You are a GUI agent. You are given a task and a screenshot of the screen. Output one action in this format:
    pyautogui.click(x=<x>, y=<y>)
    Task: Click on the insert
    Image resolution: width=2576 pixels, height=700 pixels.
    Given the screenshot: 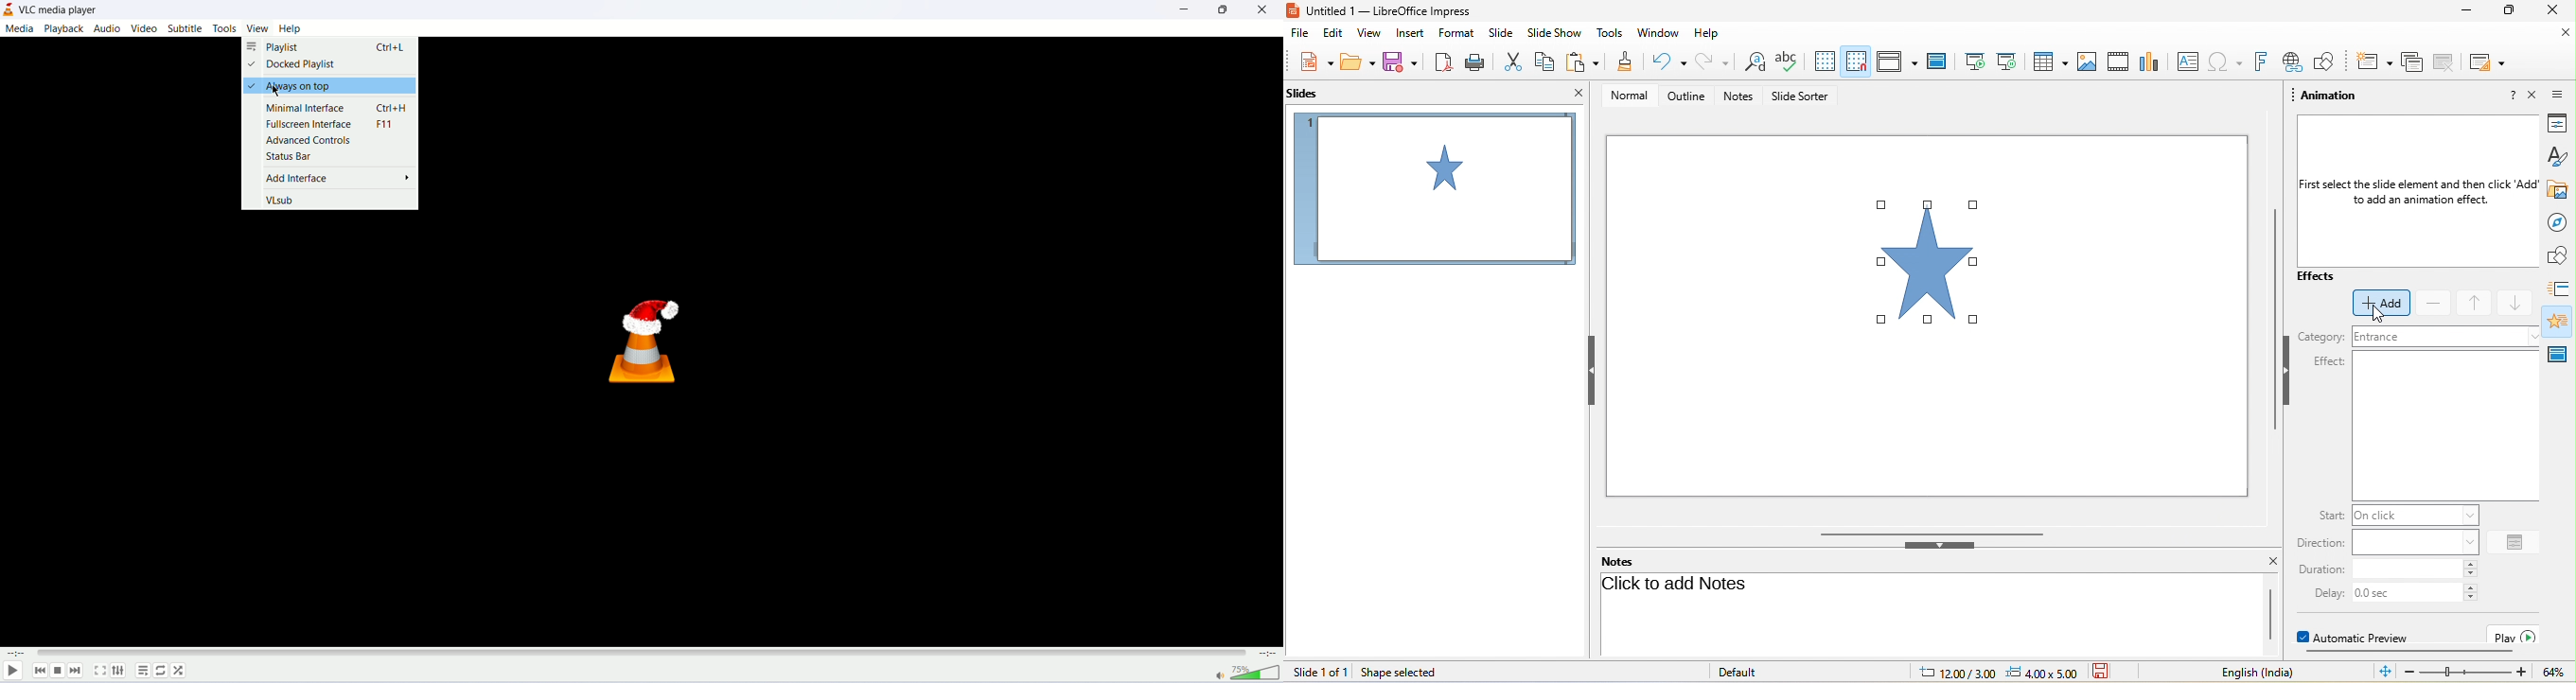 What is the action you would take?
    pyautogui.click(x=1408, y=34)
    